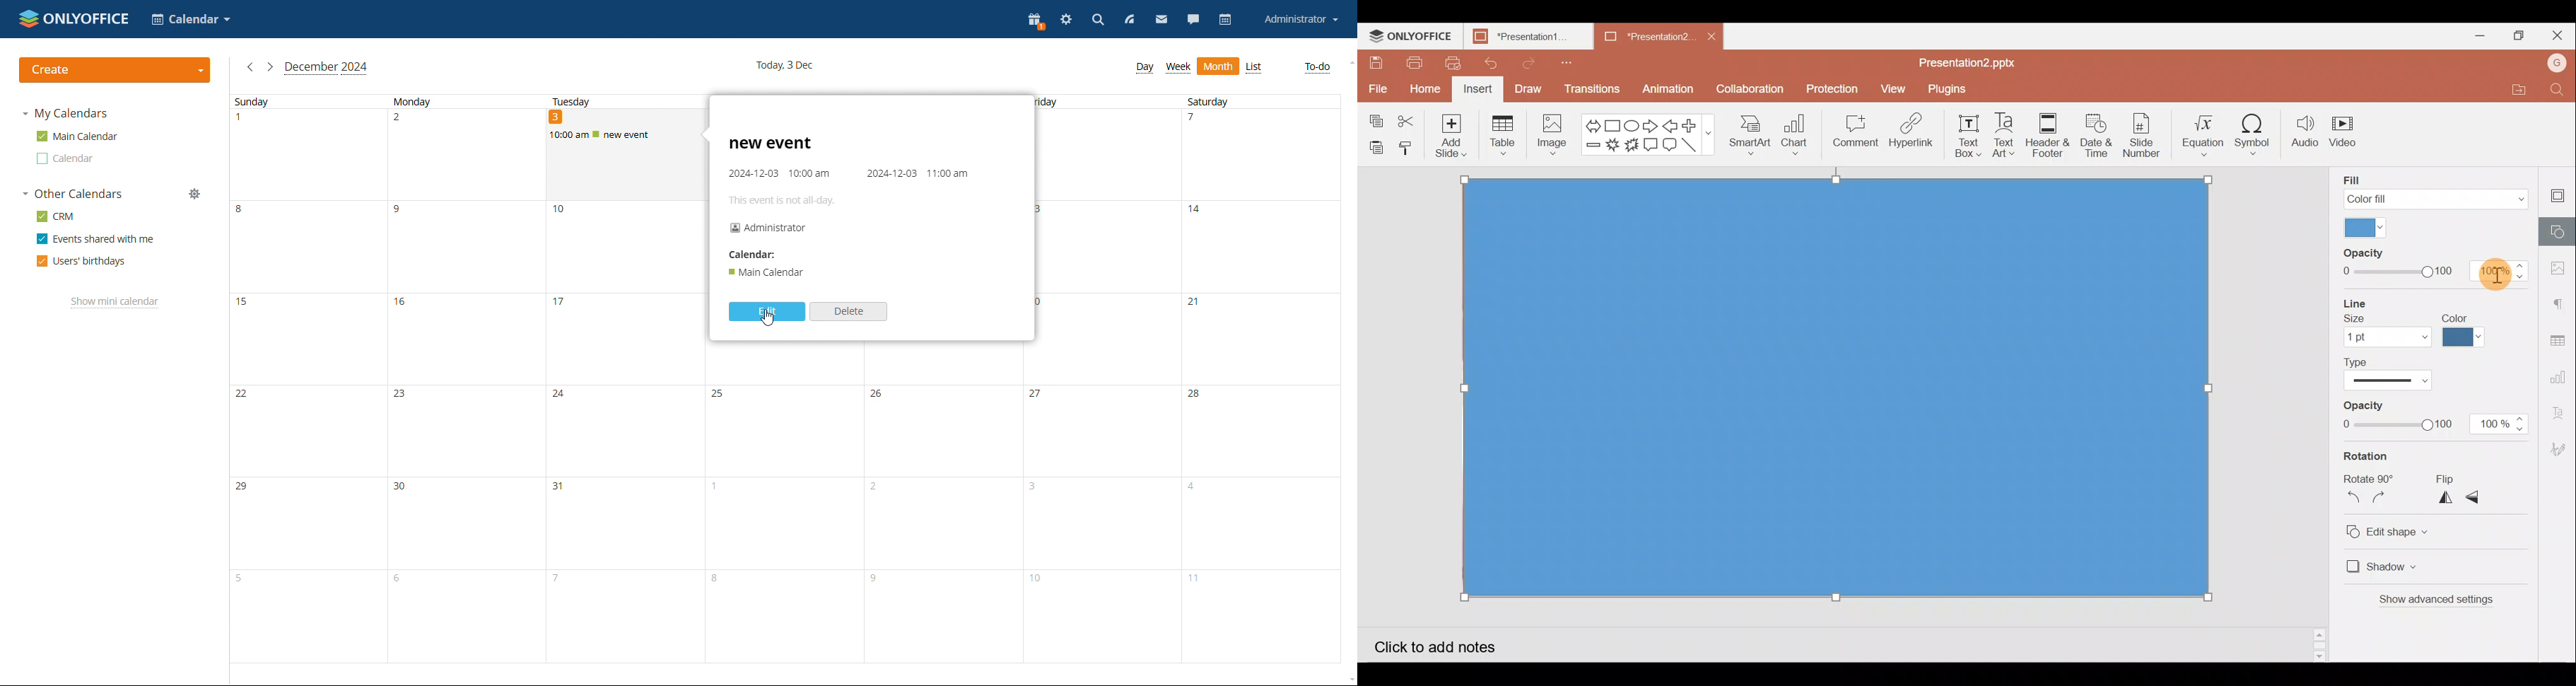 The width and height of the screenshot is (2576, 700). I want to click on Find, so click(2561, 90).